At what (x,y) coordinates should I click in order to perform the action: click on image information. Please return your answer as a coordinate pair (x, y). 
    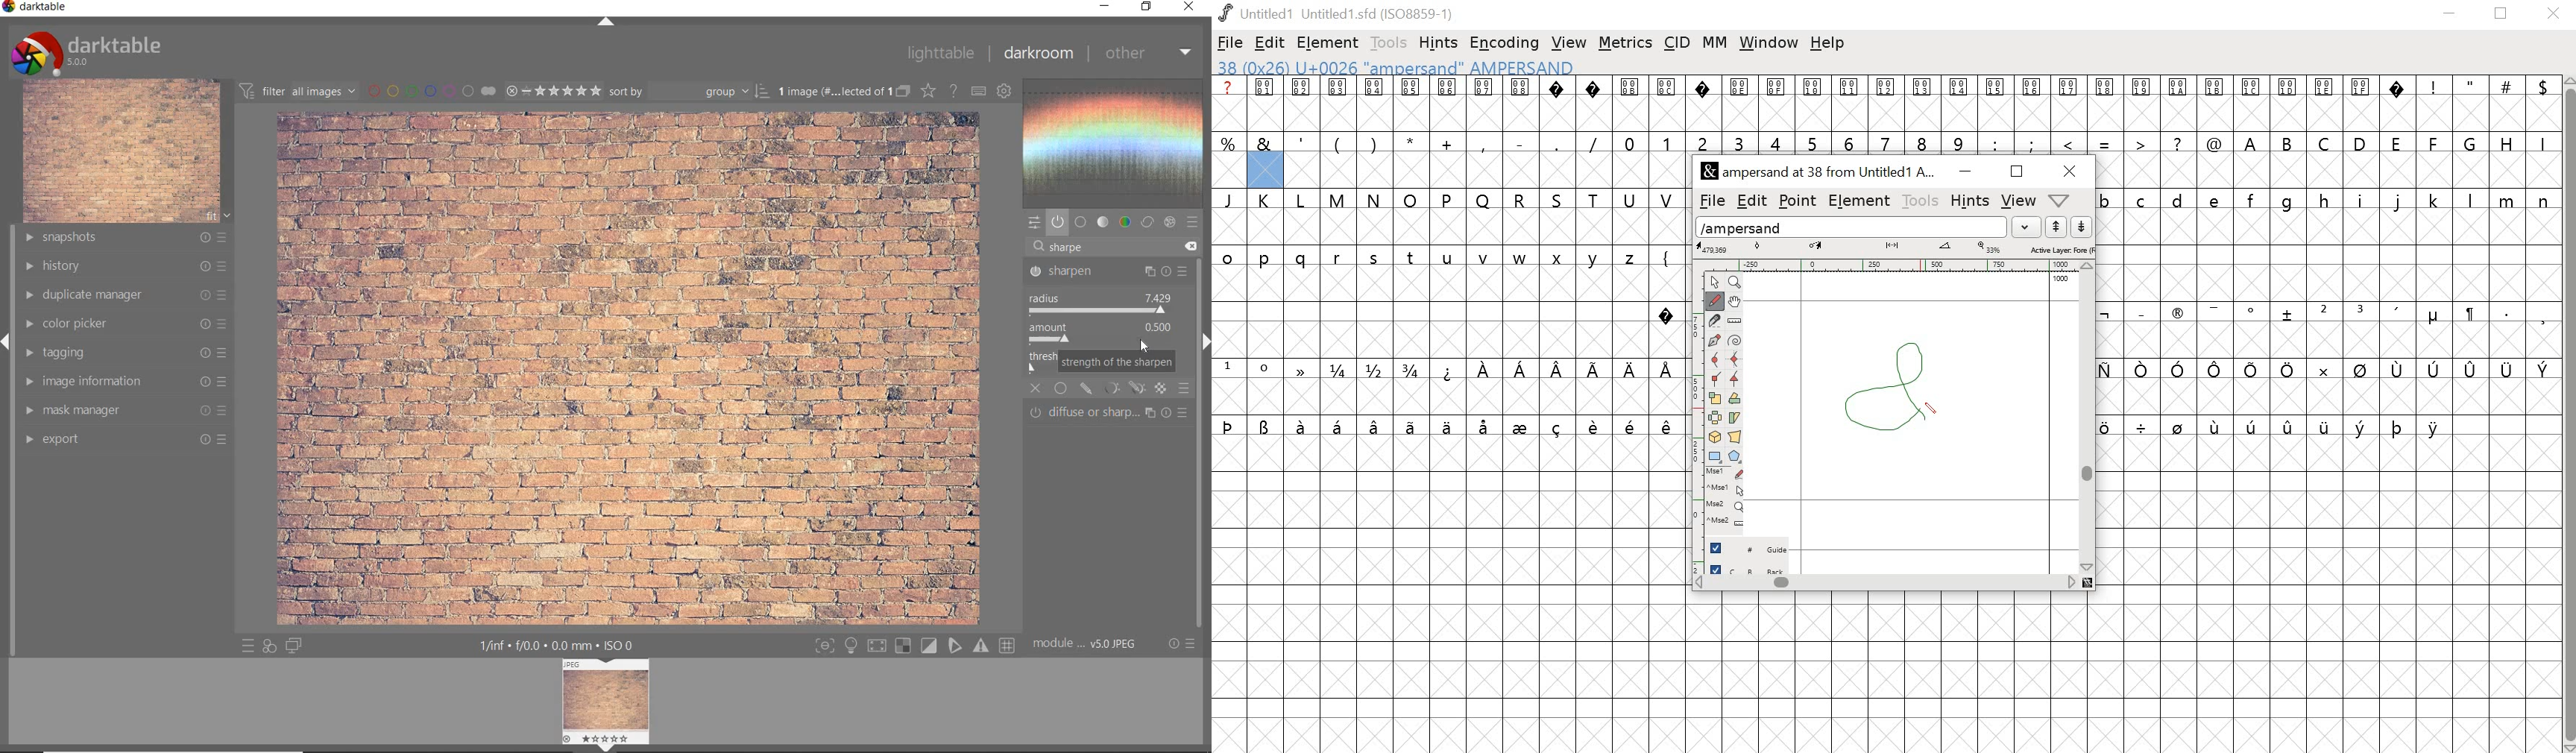
    Looking at the image, I should click on (125, 381).